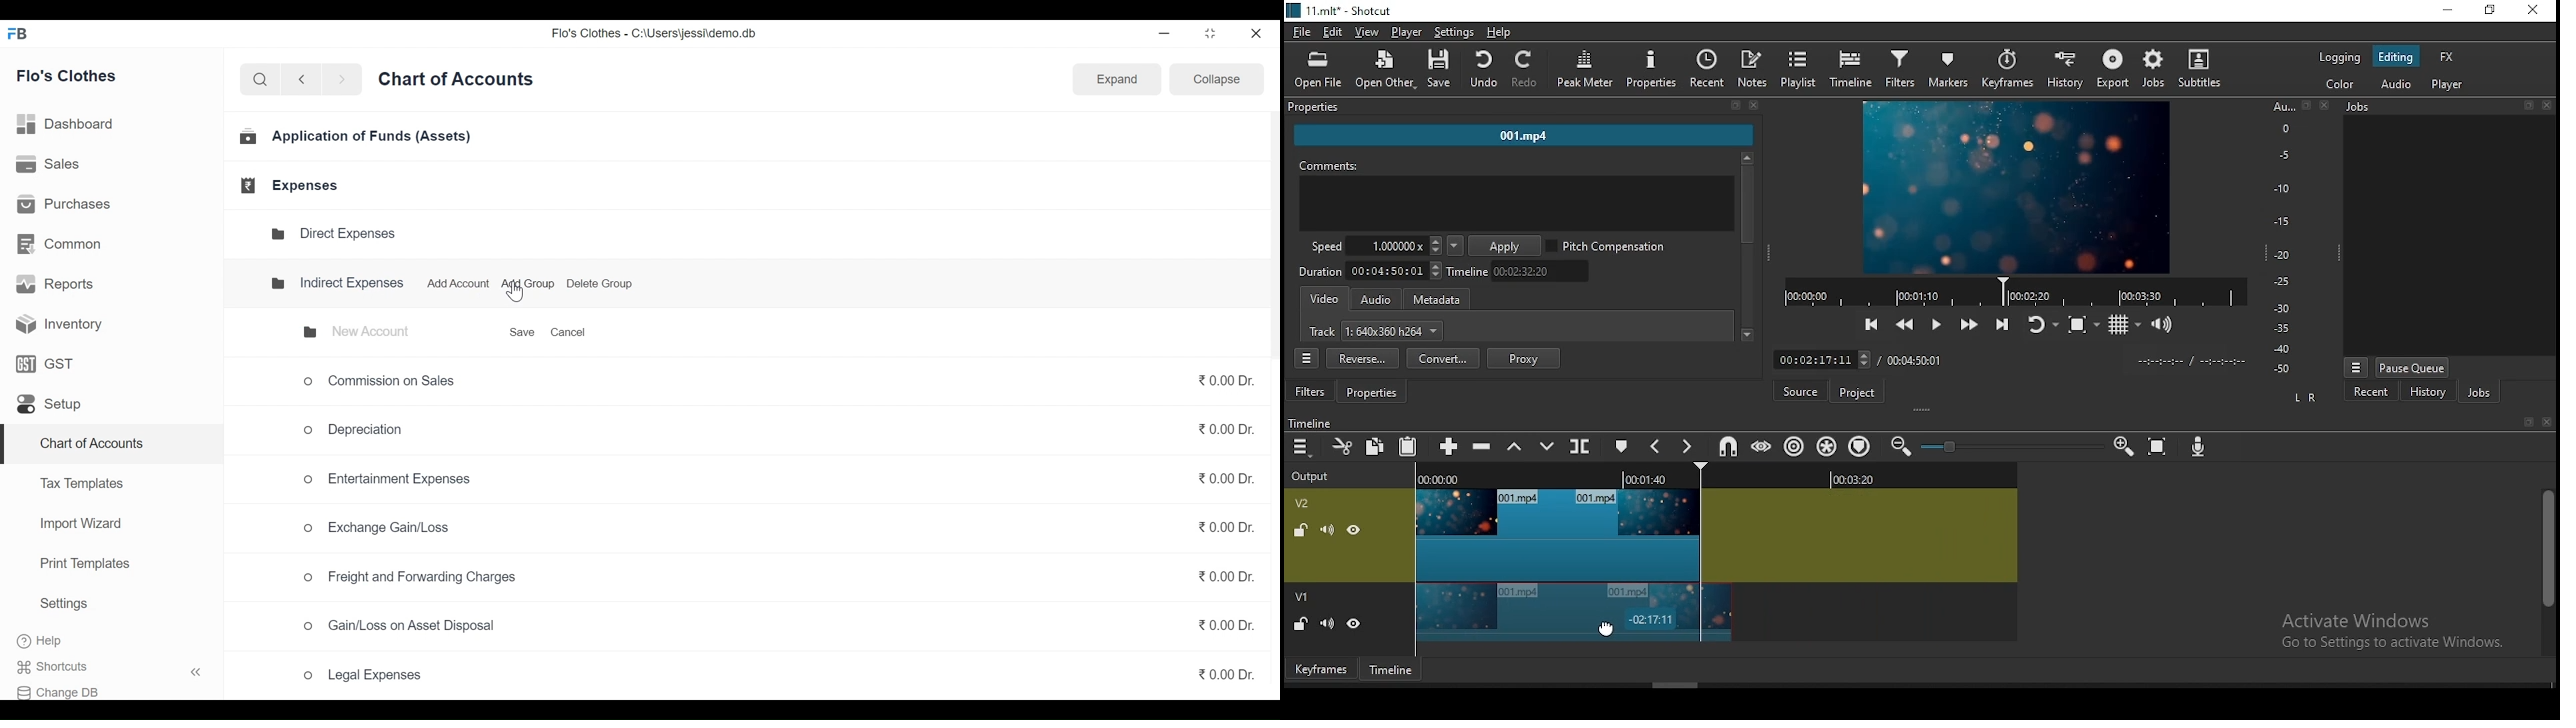  What do you see at coordinates (2127, 324) in the screenshot?
I see `toggle grid display on the player` at bounding box center [2127, 324].